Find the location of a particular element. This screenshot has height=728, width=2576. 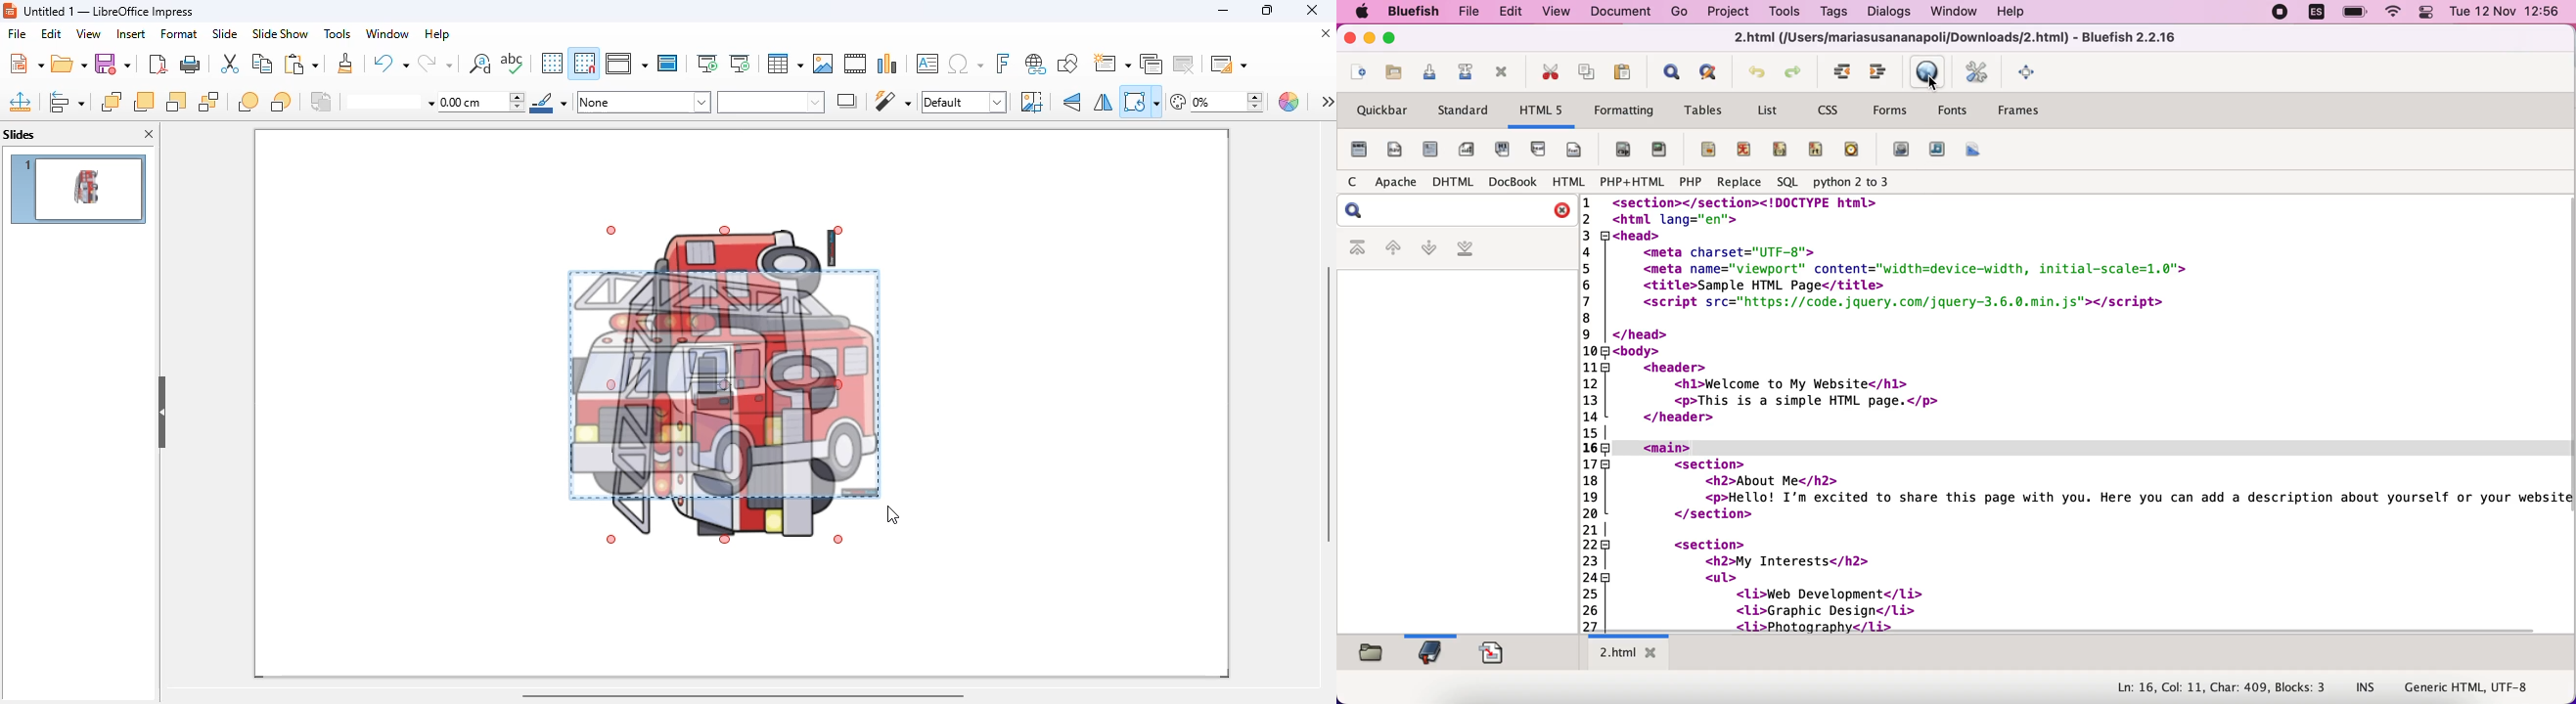

delete slide is located at coordinates (1184, 63).